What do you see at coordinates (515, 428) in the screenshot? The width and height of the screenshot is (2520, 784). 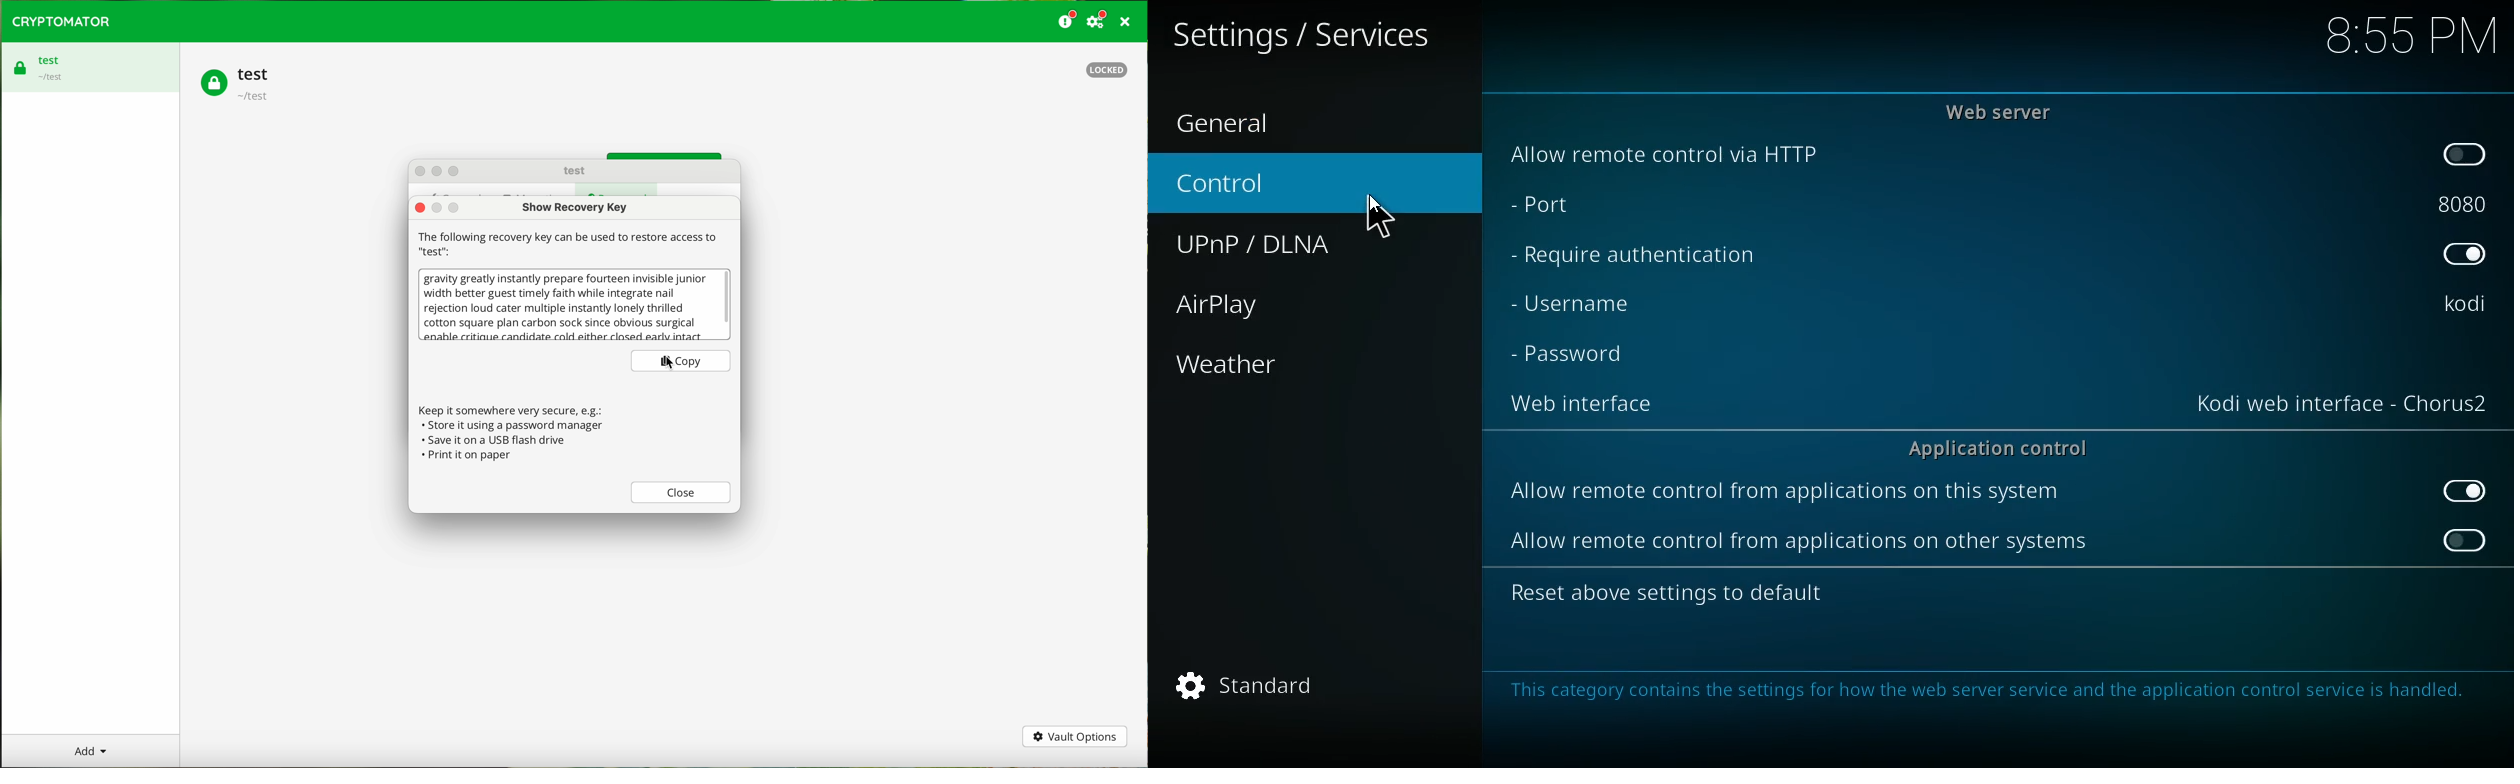 I see `Keep it somewhere very secure, e.g.:
+ Store it using a password manager
+ Save it on a USB flash drive

« Print it on paper` at bounding box center [515, 428].